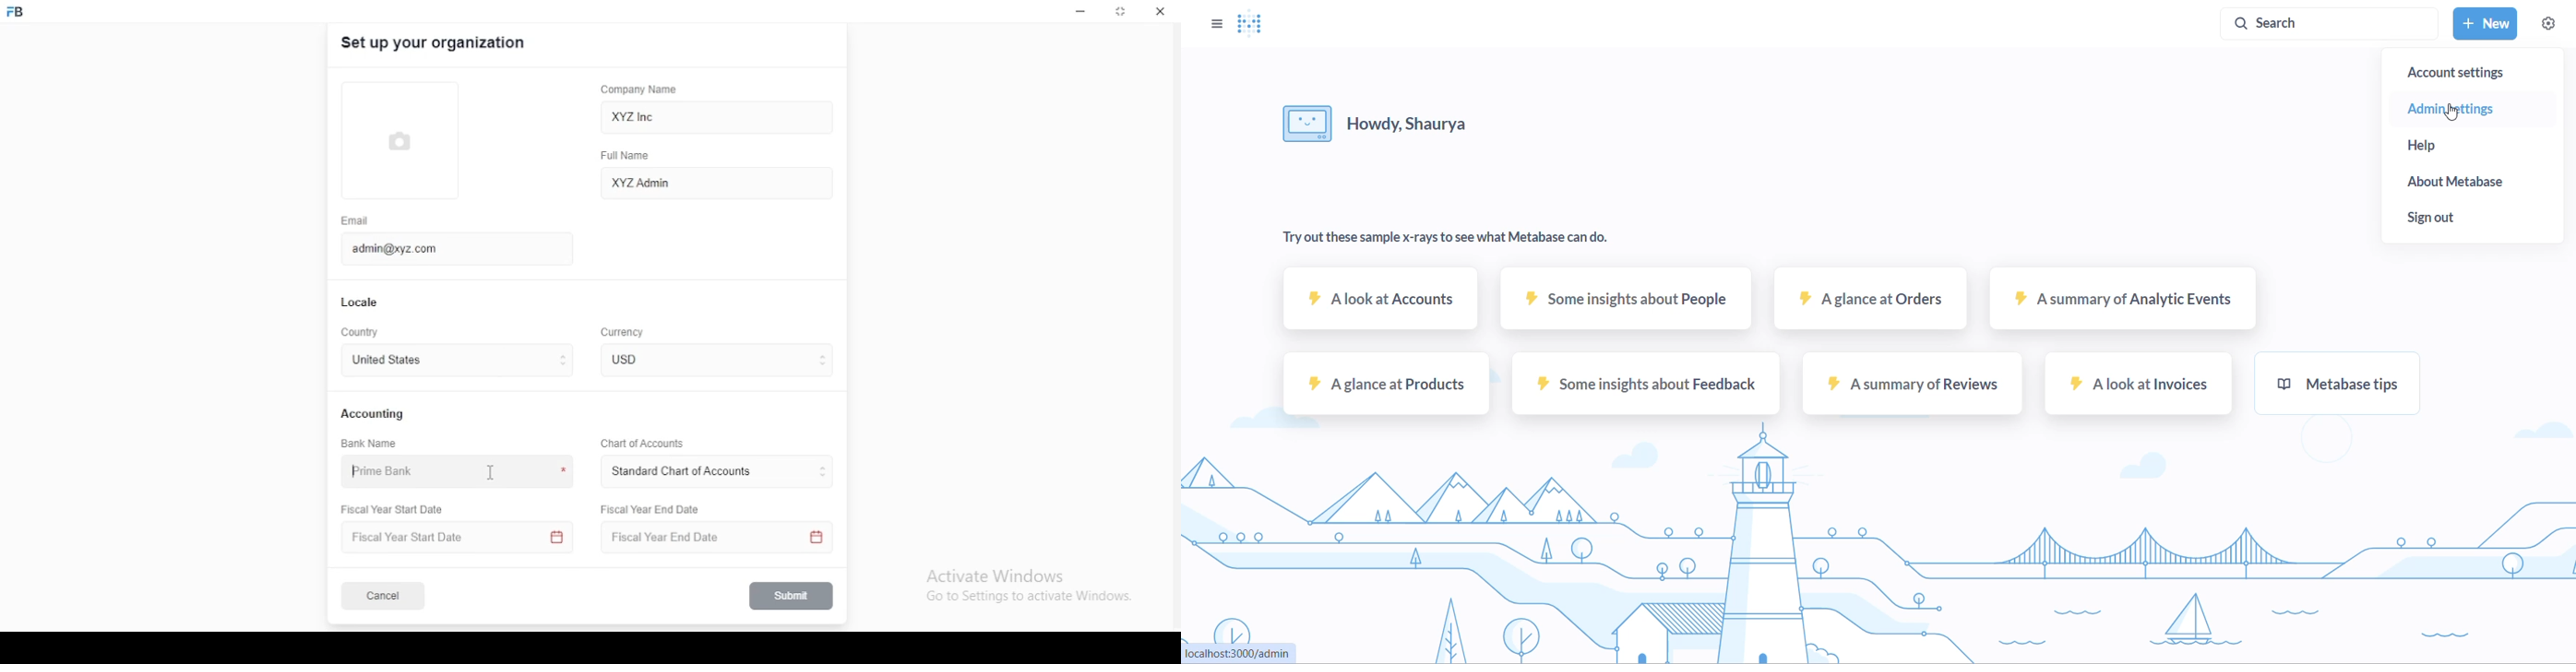  I want to click on country, so click(362, 333).